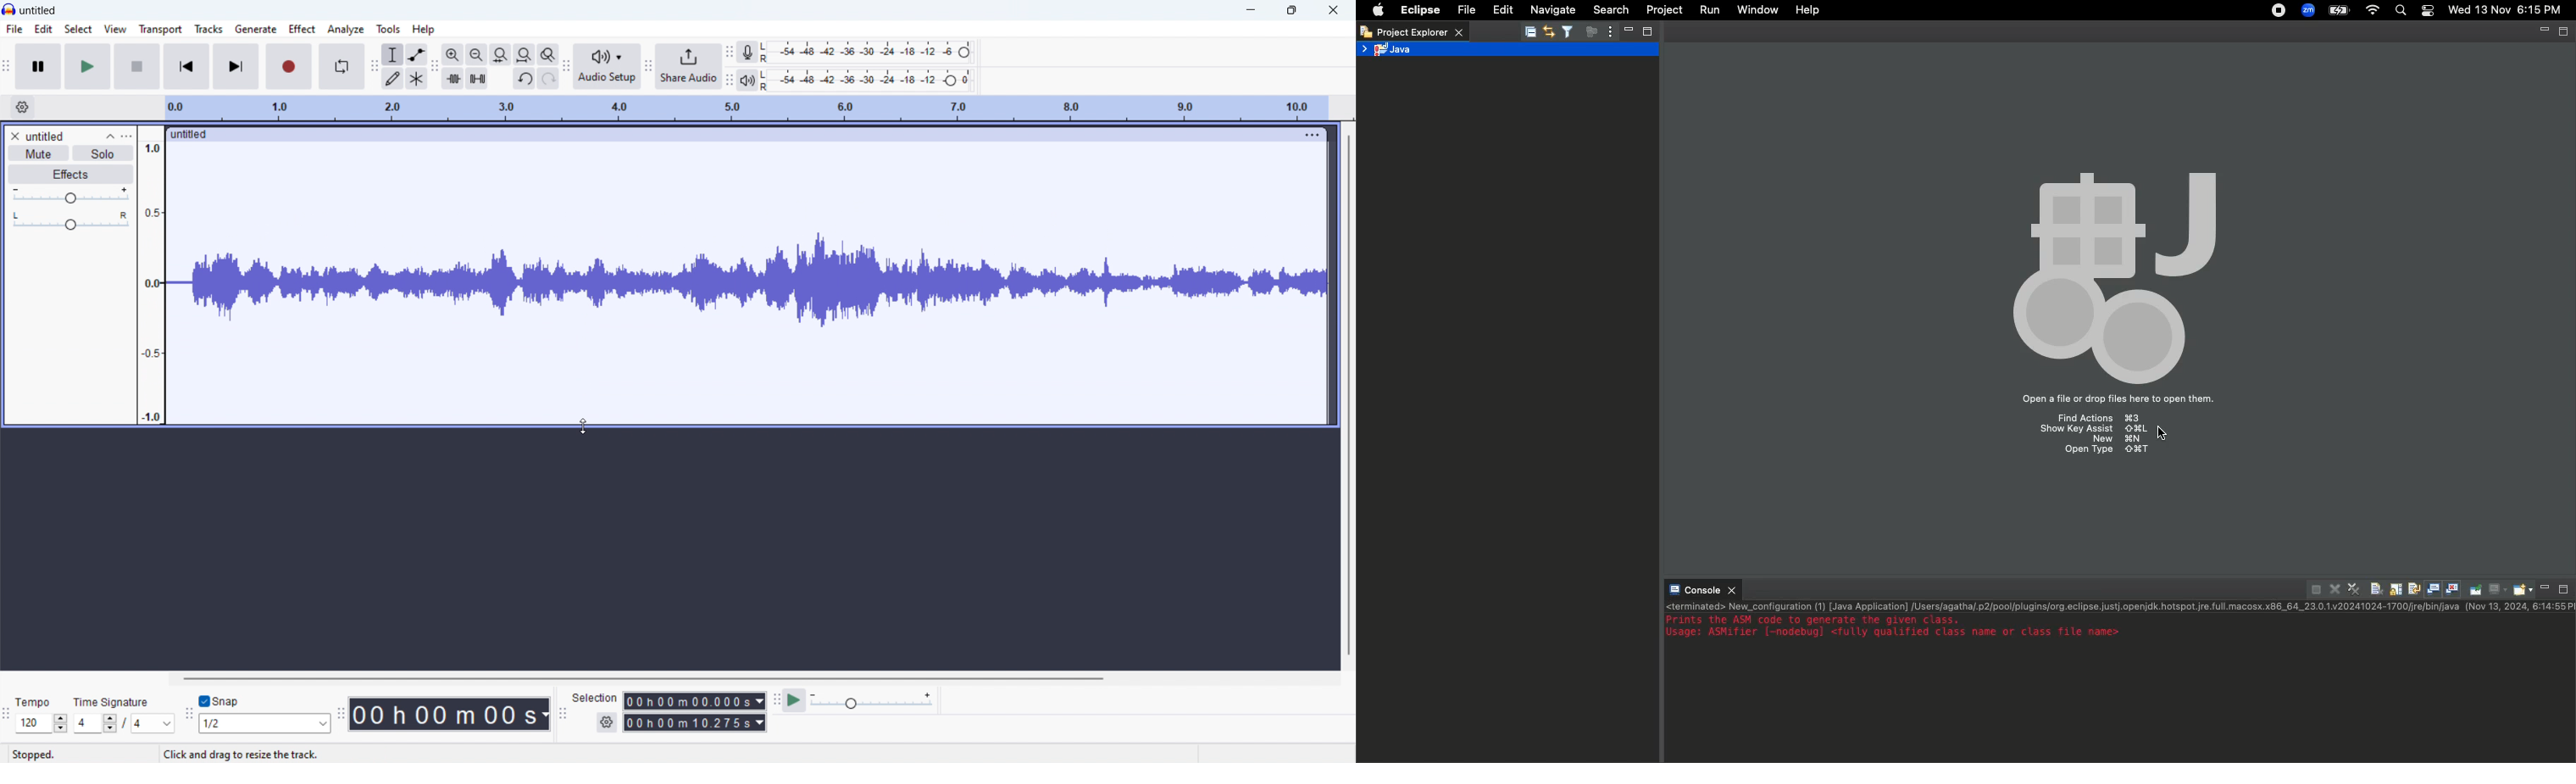  Describe the element at coordinates (388, 29) in the screenshot. I see `tool` at that location.